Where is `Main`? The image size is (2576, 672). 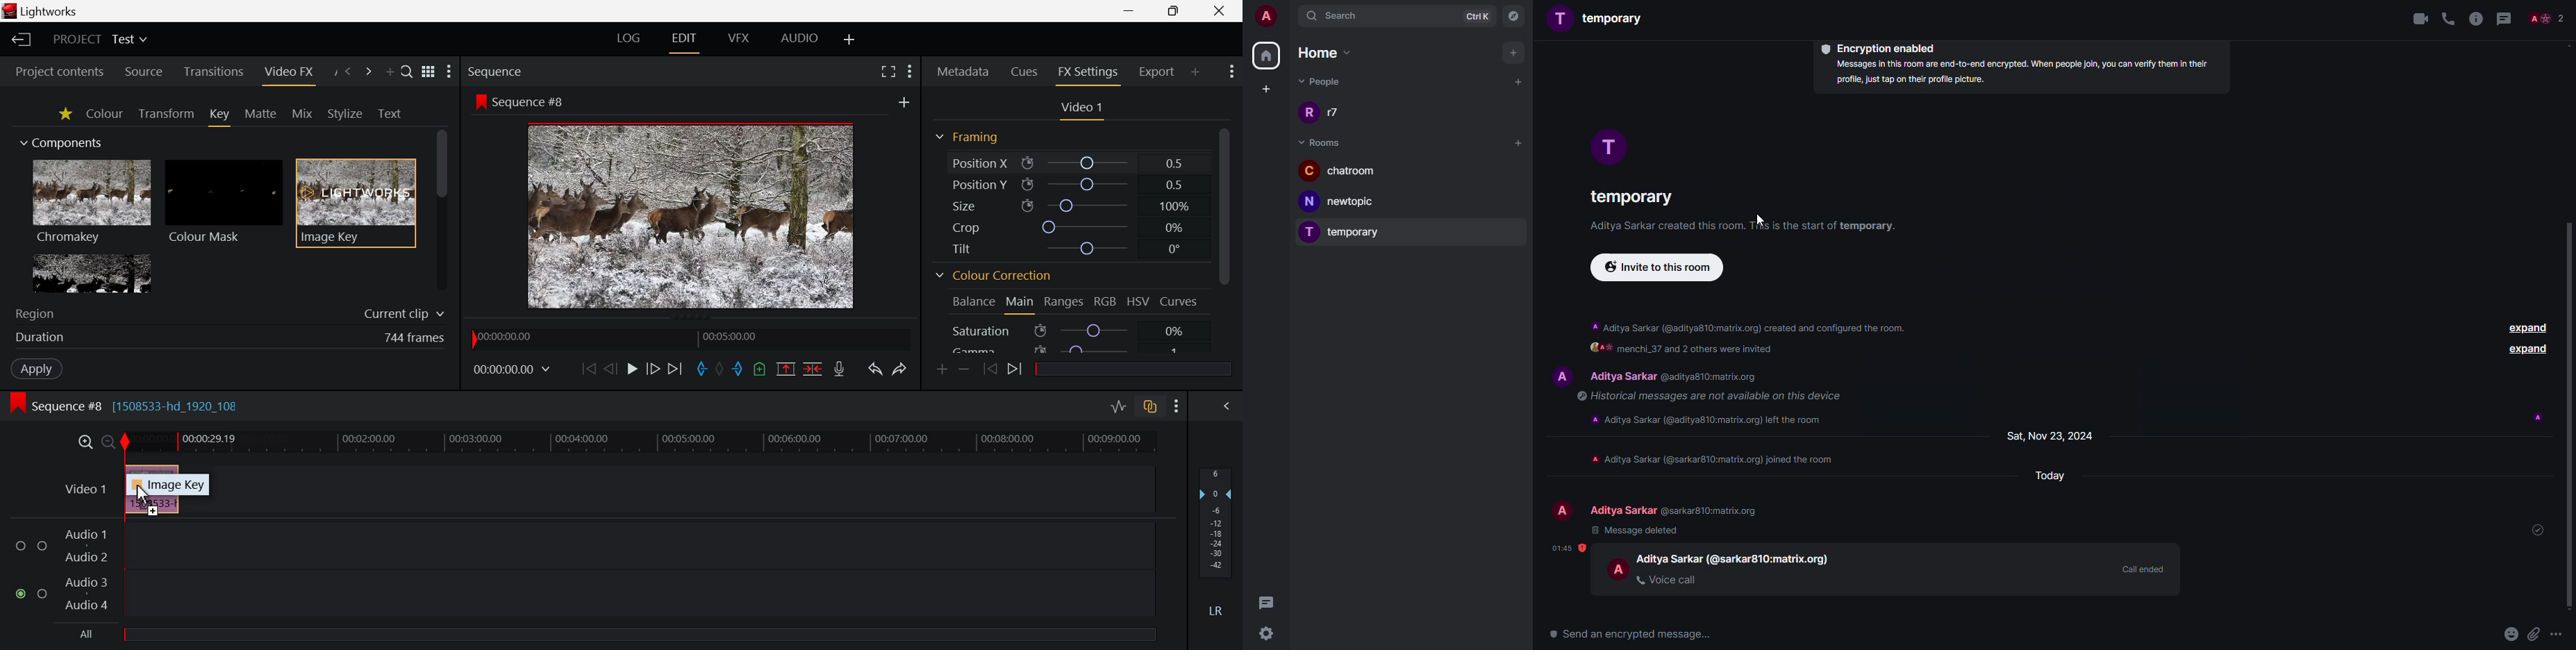 Main is located at coordinates (1020, 302).